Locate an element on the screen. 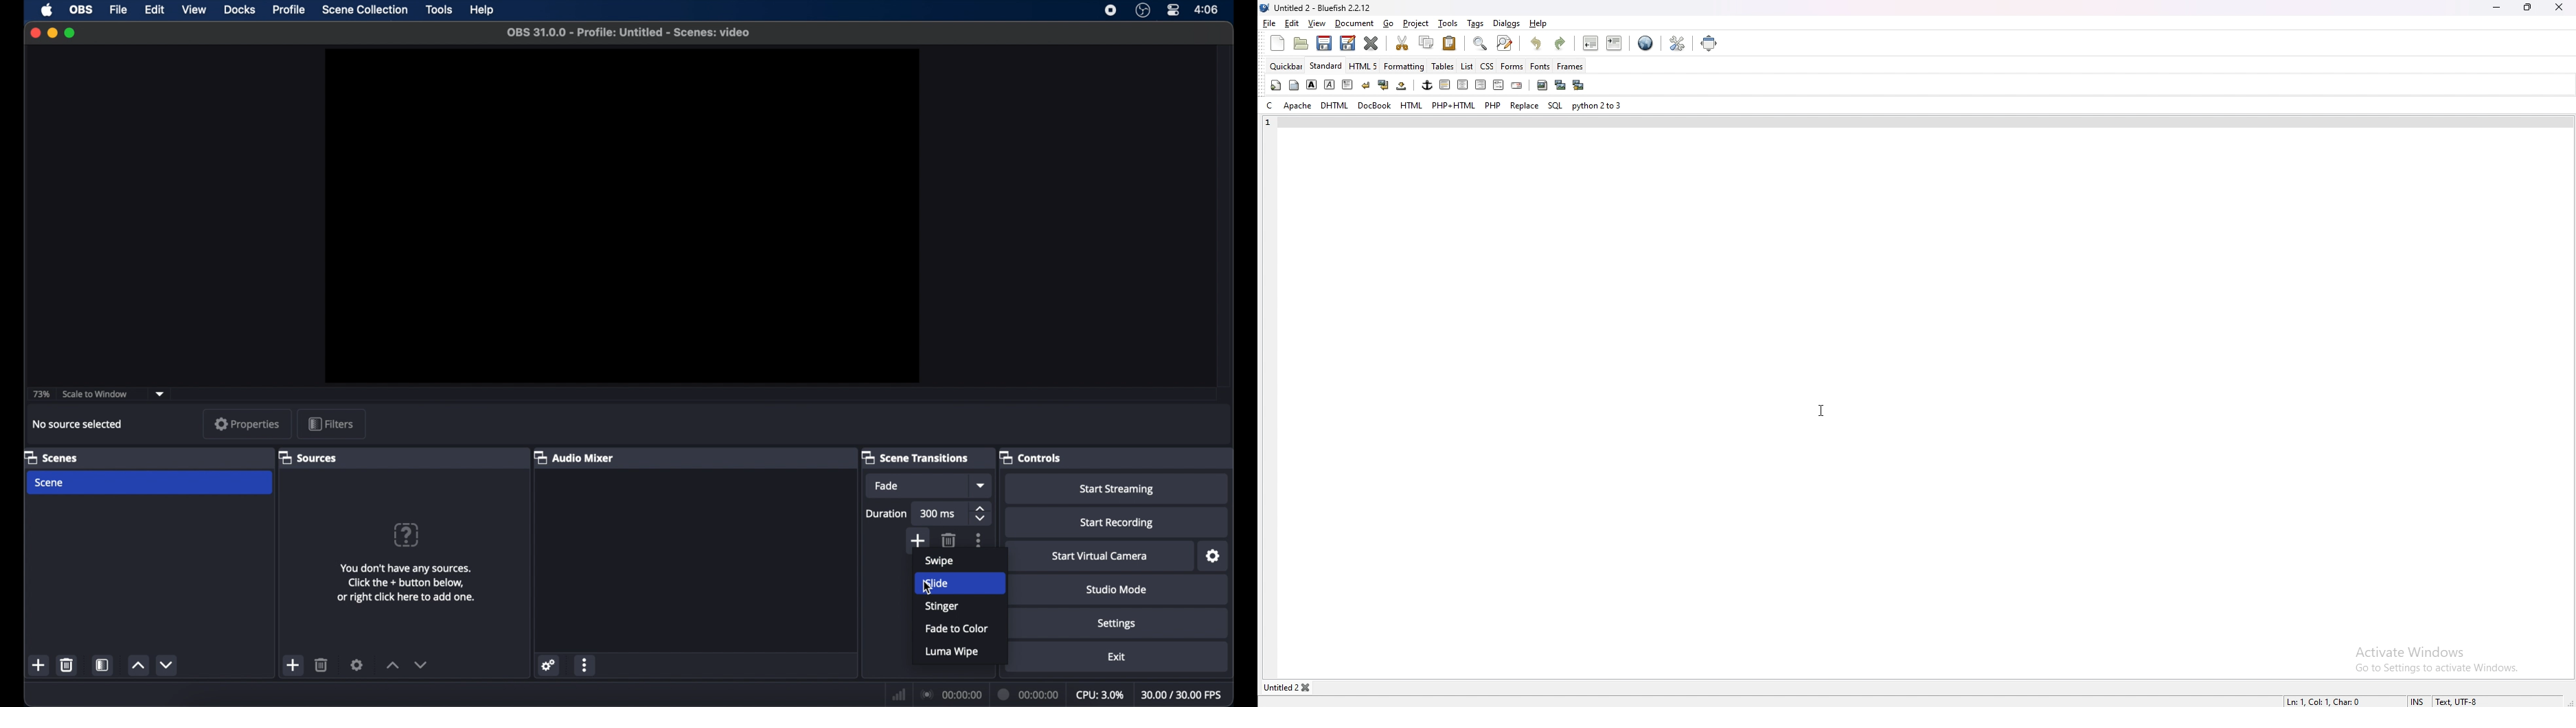 The image size is (2576, 728). dhtml is located at coordinates (1335, 106).